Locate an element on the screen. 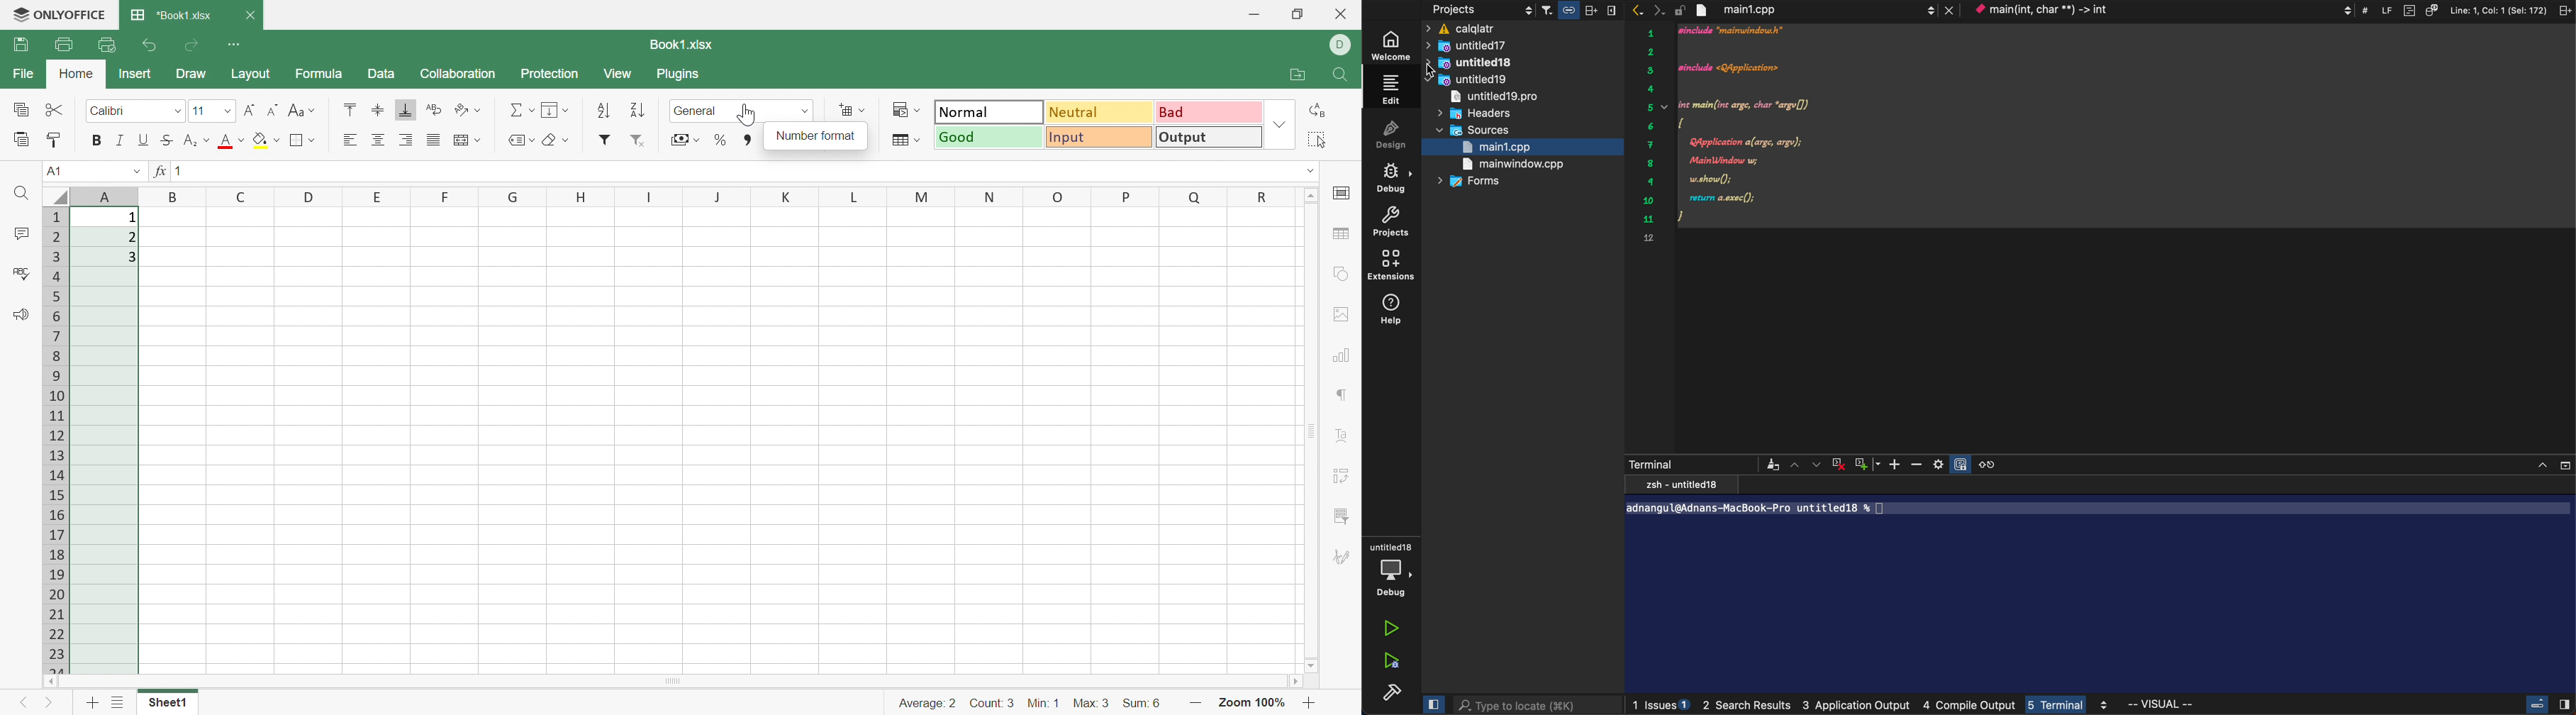 The height and width of the screenshot is (728, 2576). Draw is located at coordinates (191, 74).